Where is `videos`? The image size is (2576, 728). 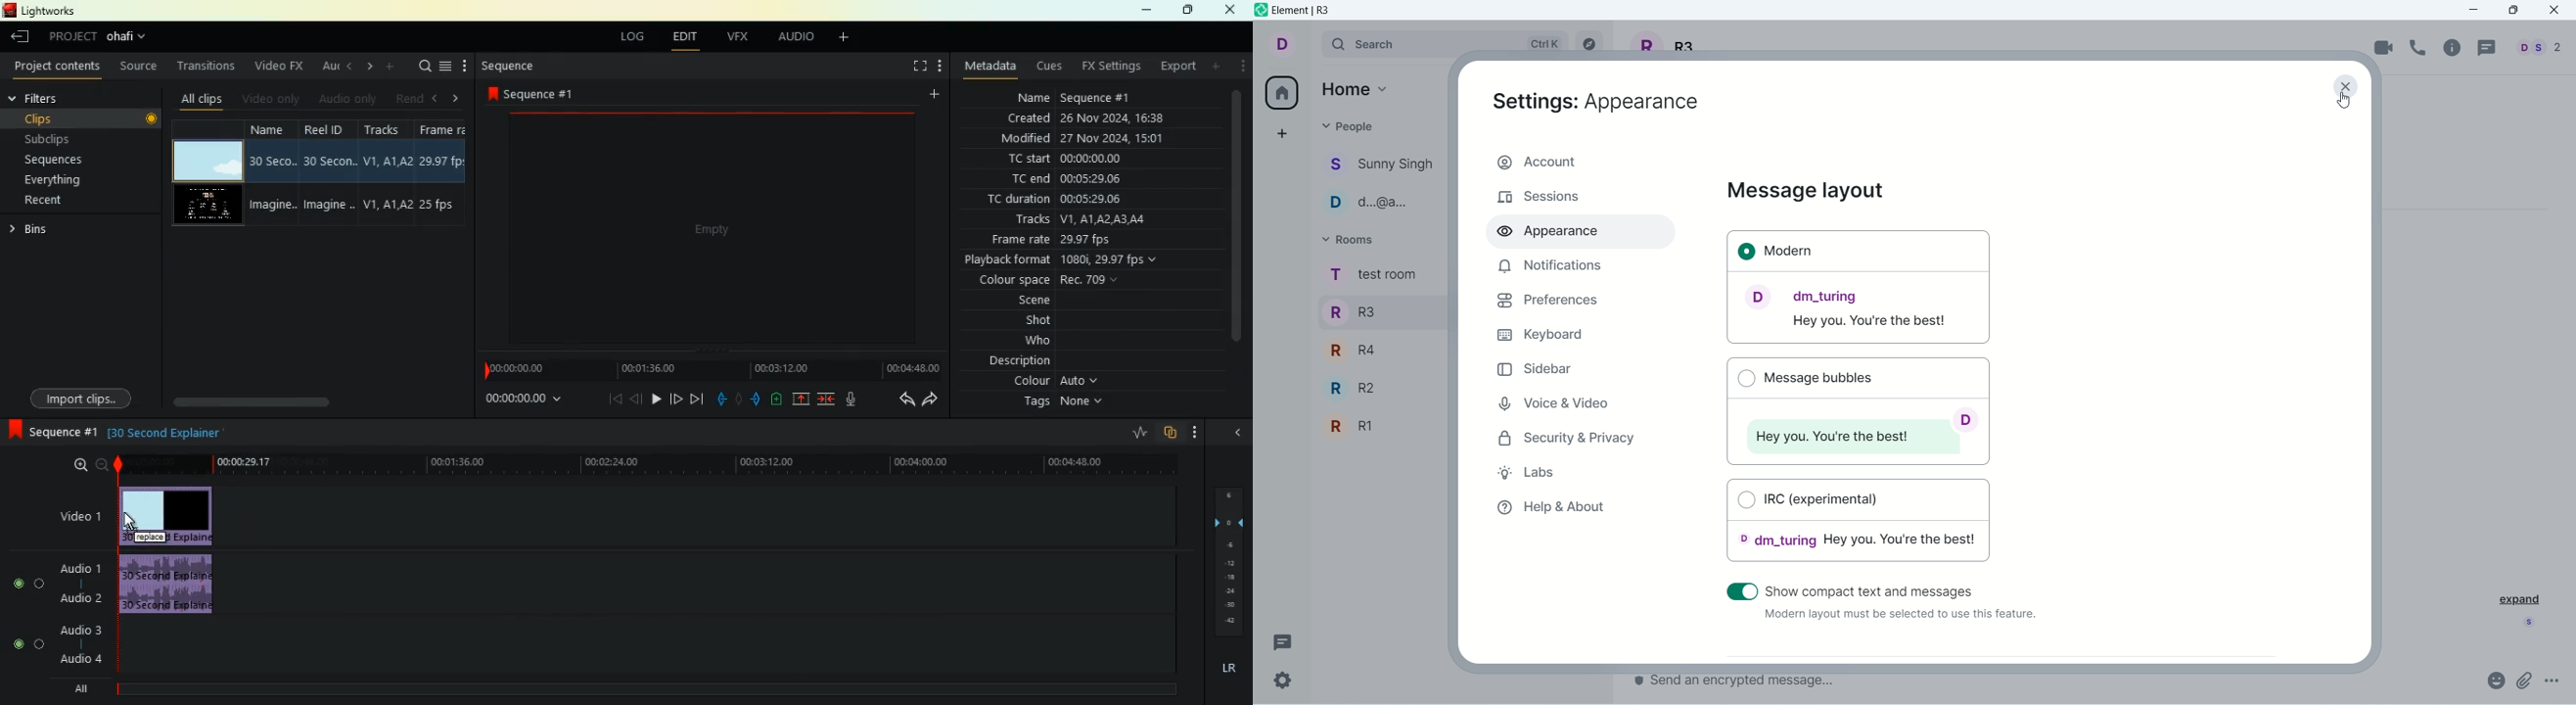 videos is located at coordinates (210, 203).